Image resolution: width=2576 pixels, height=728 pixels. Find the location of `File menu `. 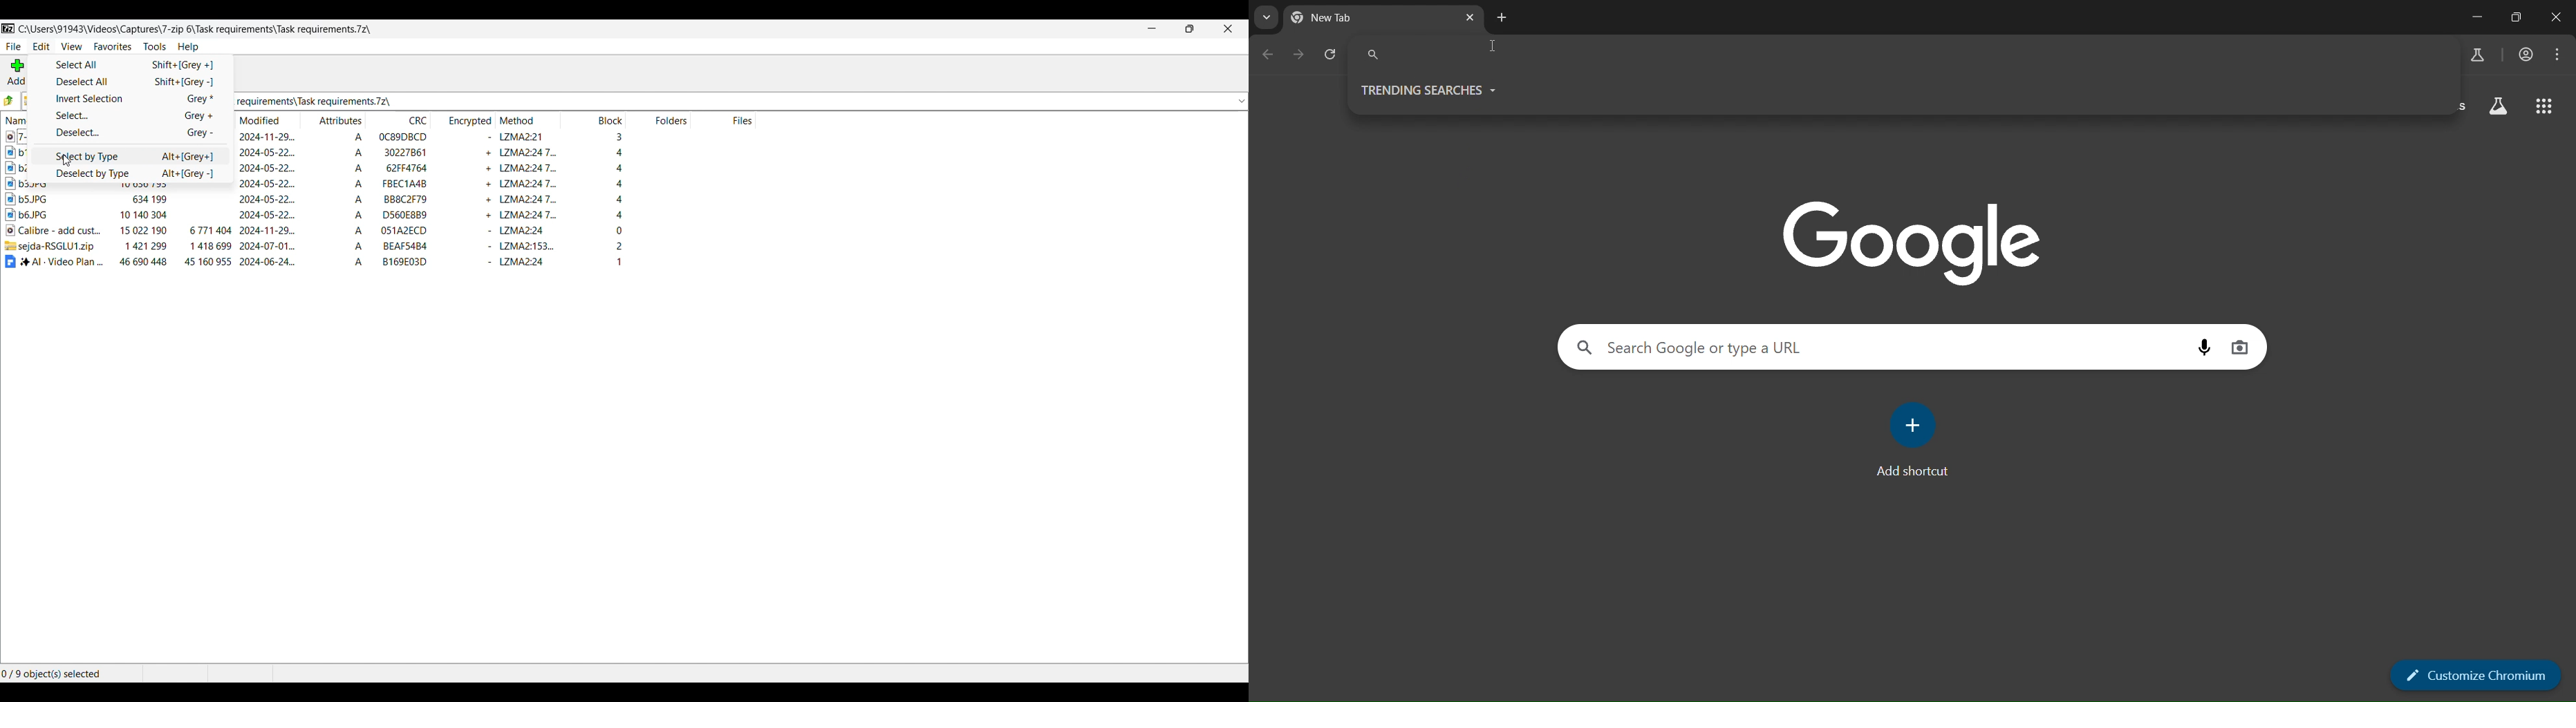

File menu  is located at coordinates (13, 46).